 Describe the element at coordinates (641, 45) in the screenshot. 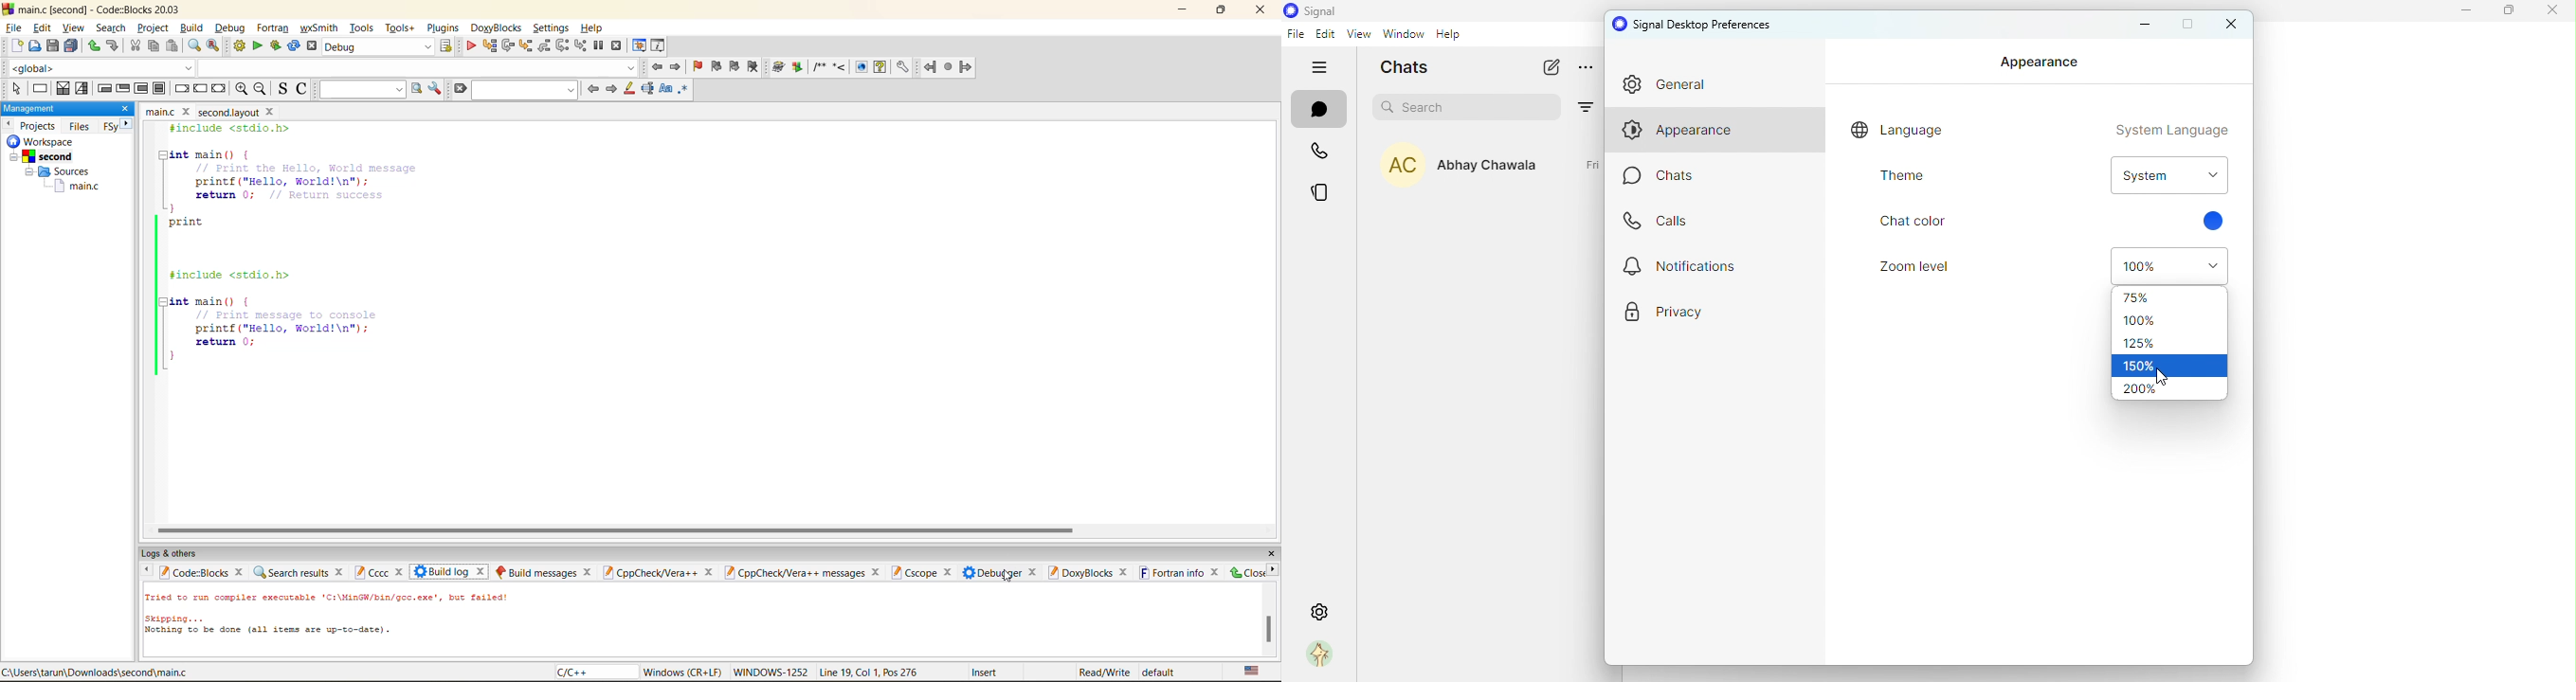

I see `debugging windows` at that location.